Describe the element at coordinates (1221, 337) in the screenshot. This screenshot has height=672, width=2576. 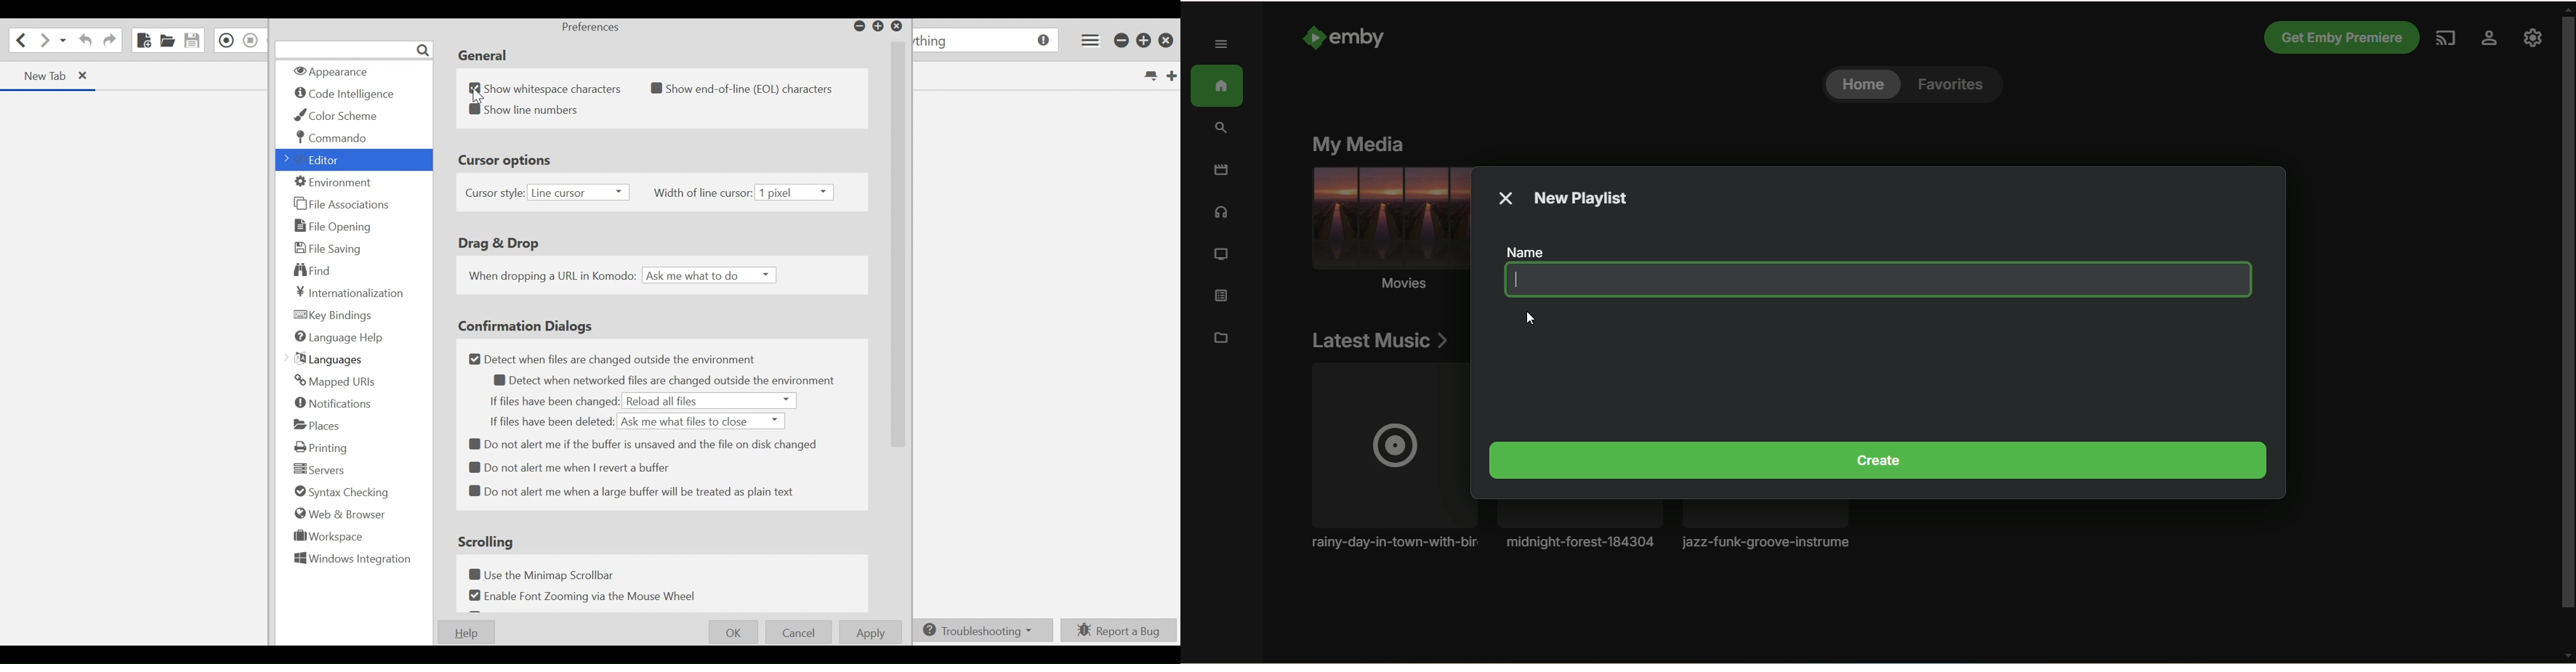
I see `manage metadata` at that location.